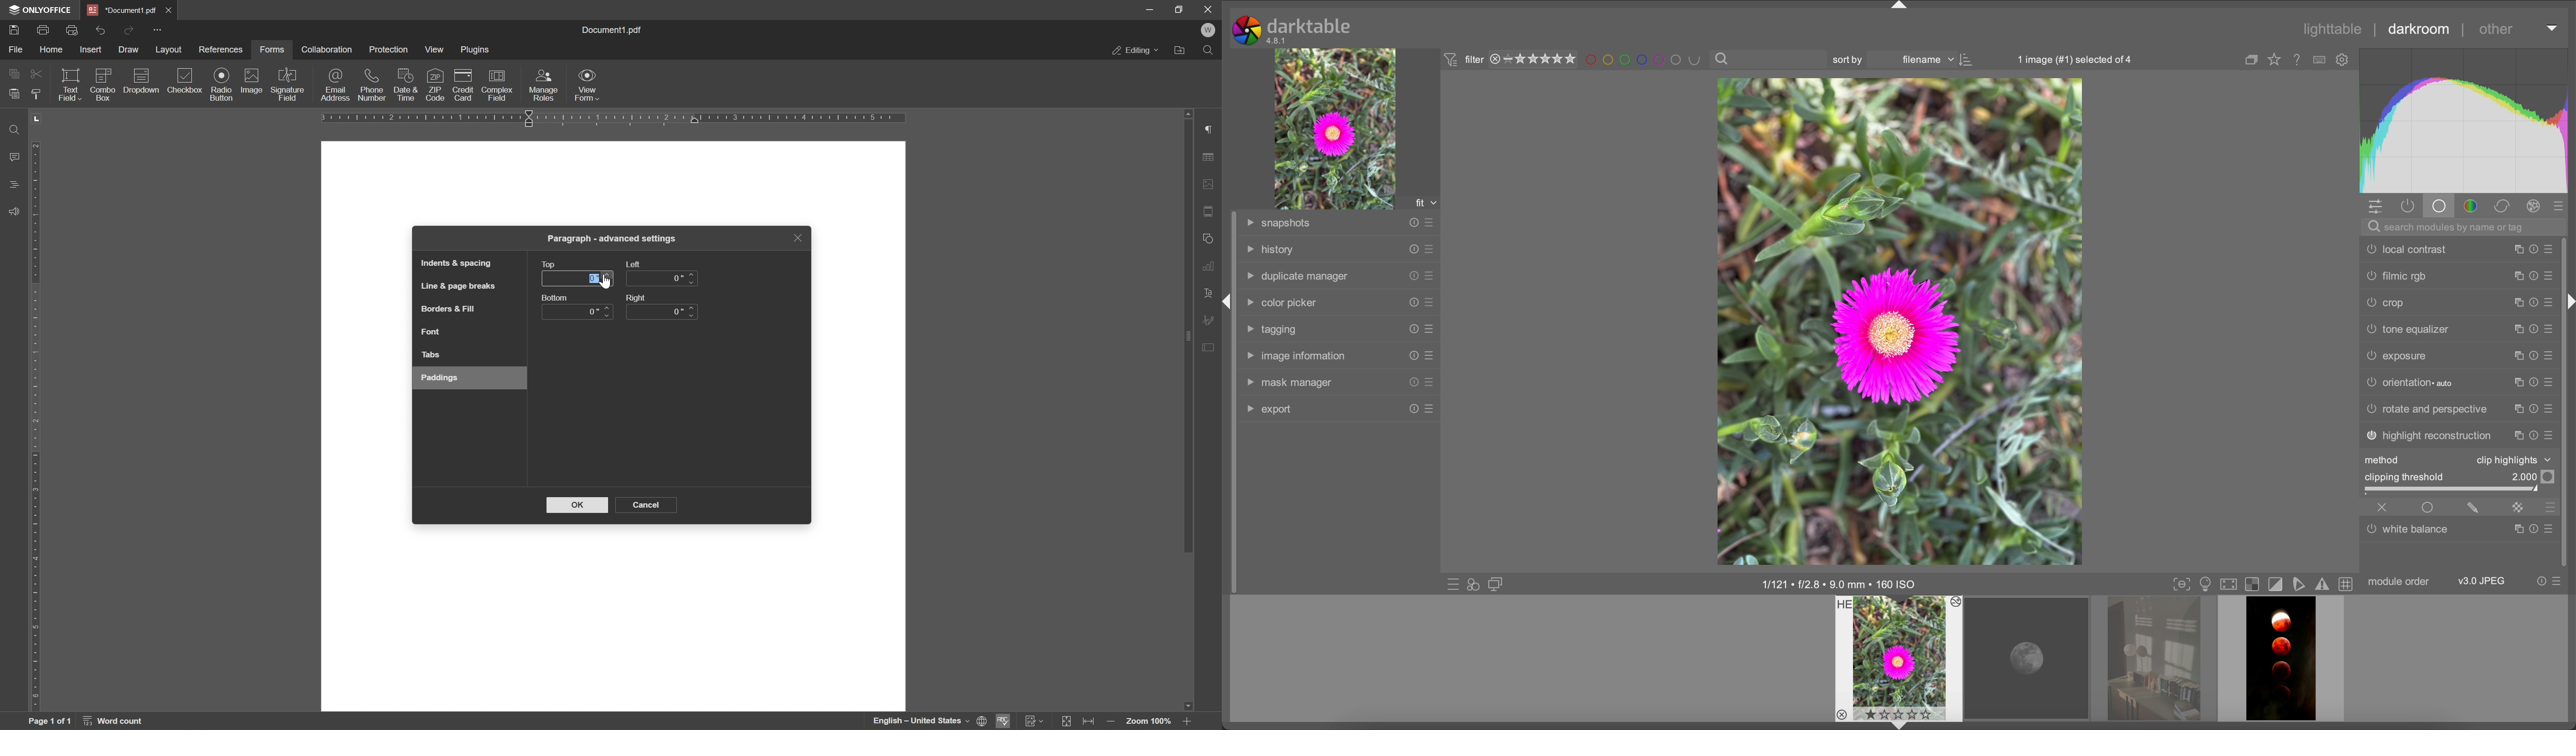 The image size is (2576, 756). Describe the element at coordinates (1275, 330) in the screenshot. I see `tagging tab` at that location.